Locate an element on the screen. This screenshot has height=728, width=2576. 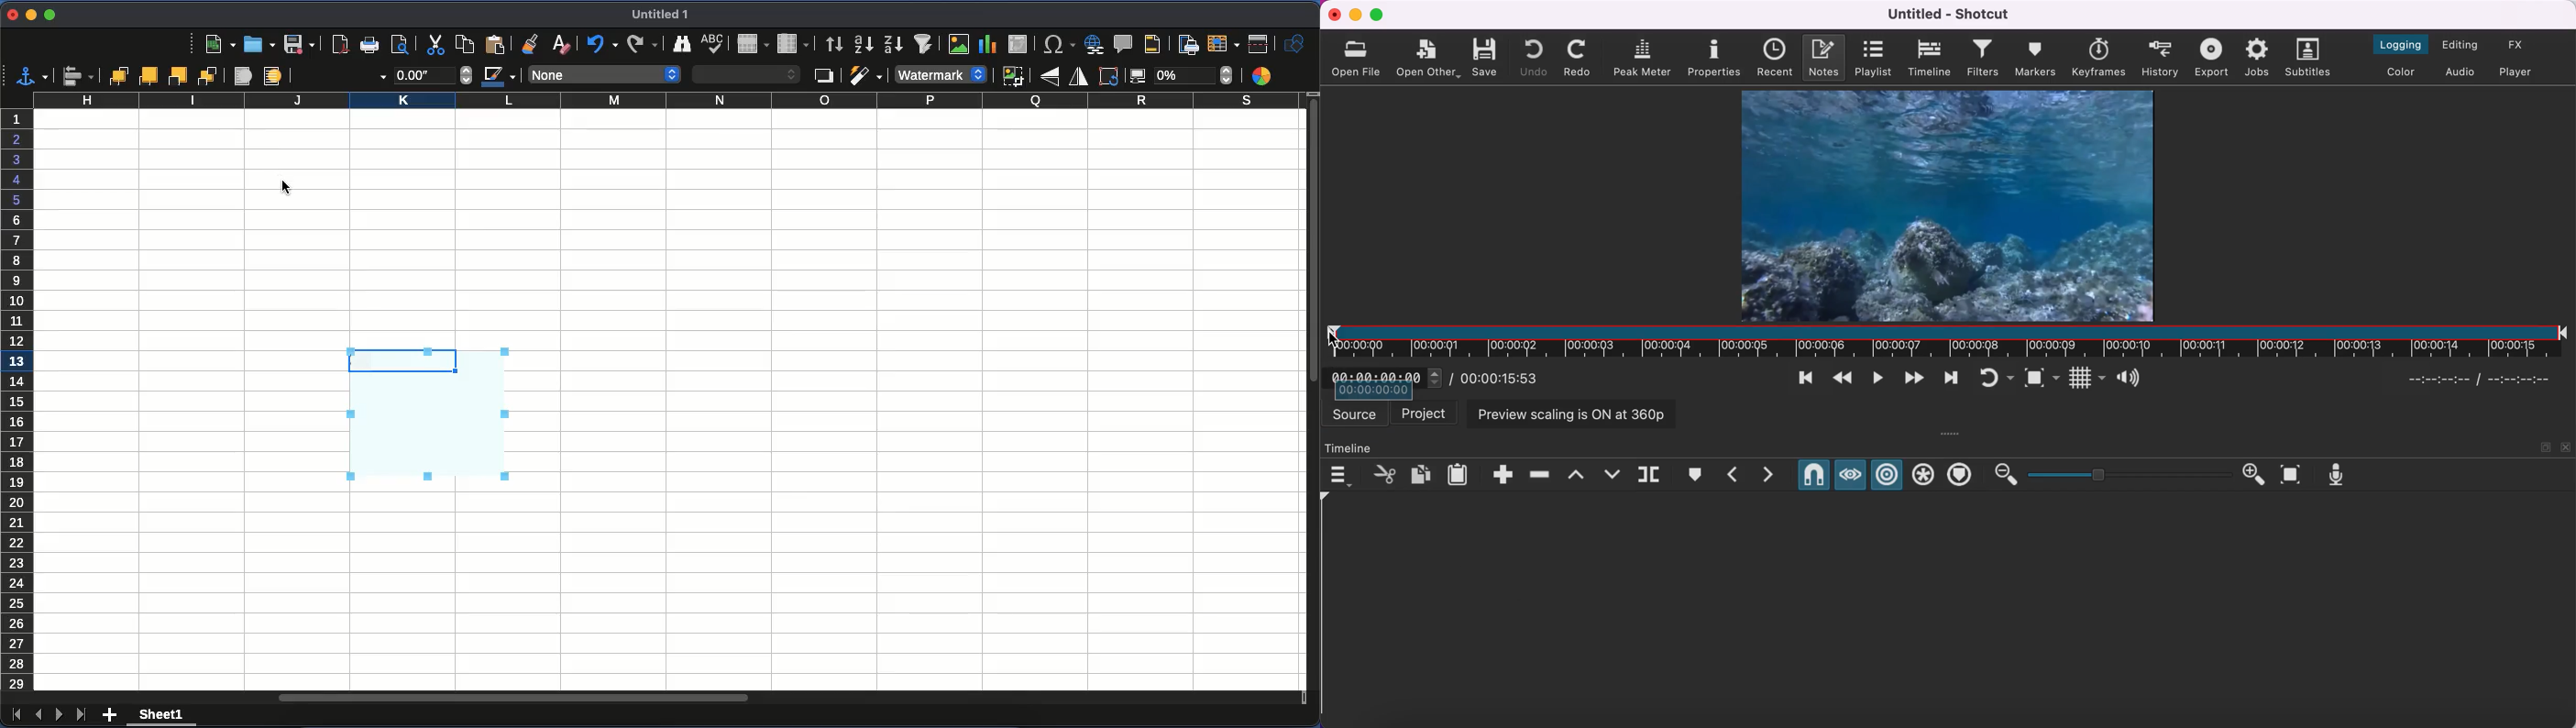
zoom out is located at coordinates (2005, 475).